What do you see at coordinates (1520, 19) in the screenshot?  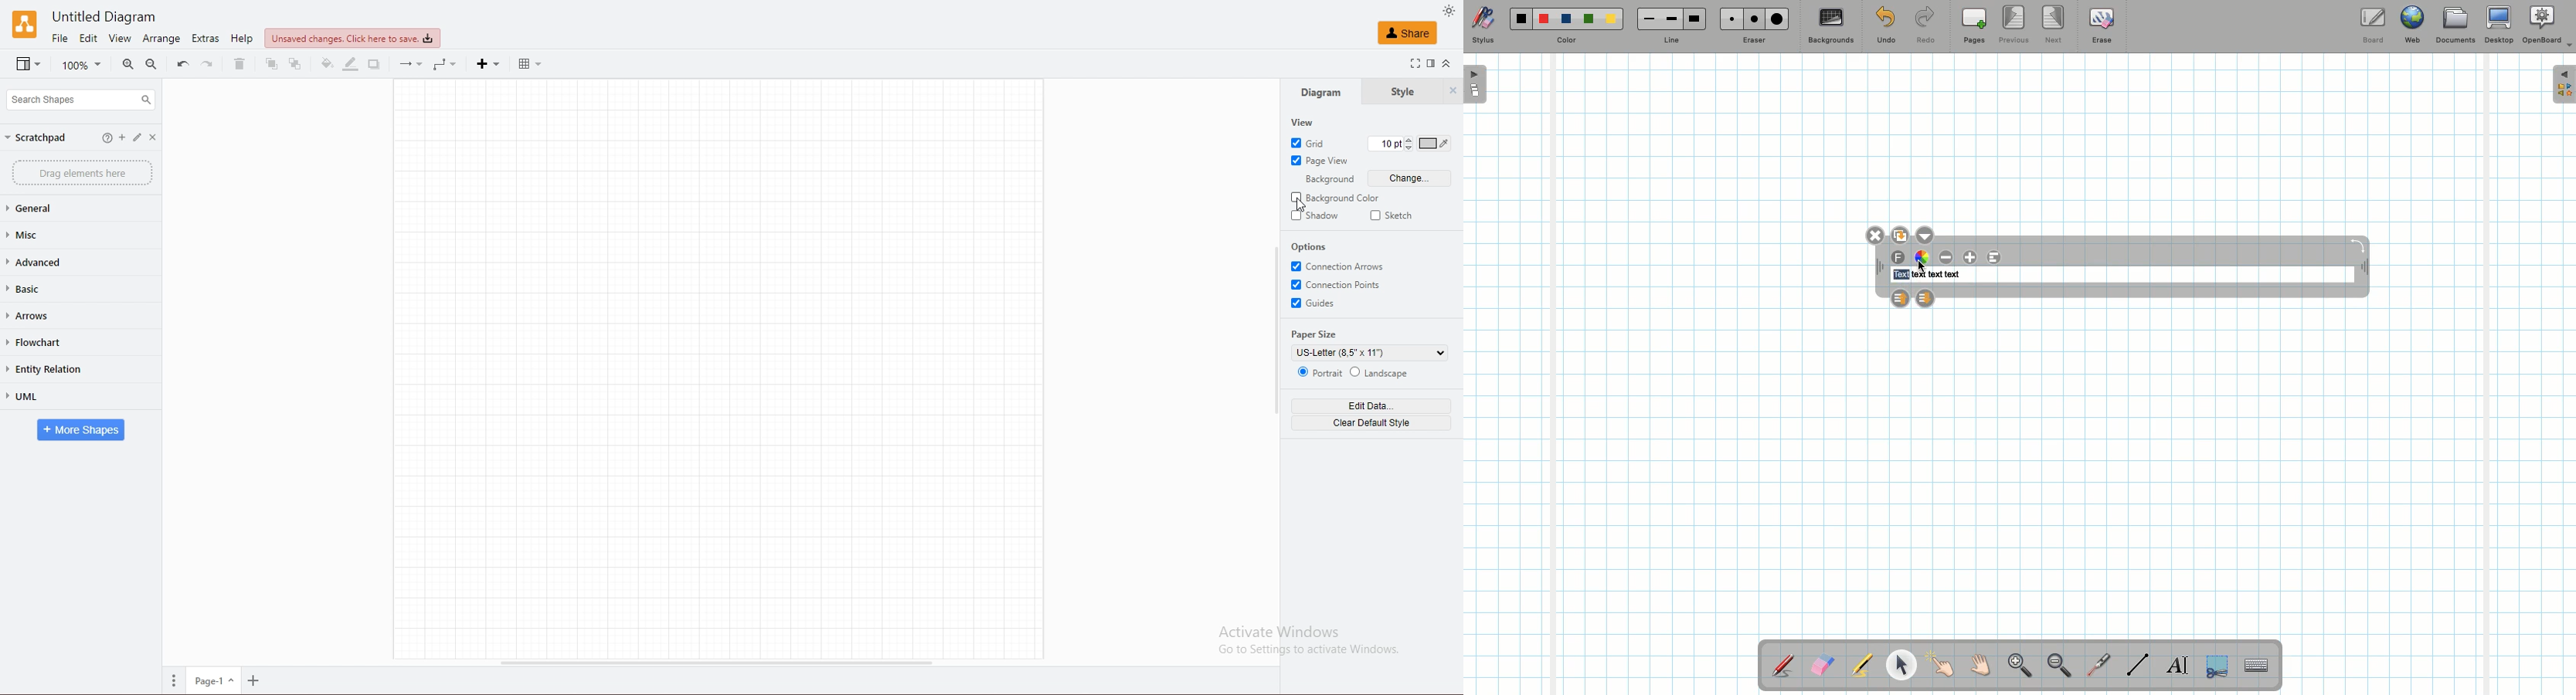 I see `Black` at bounding box center [1520, 19].